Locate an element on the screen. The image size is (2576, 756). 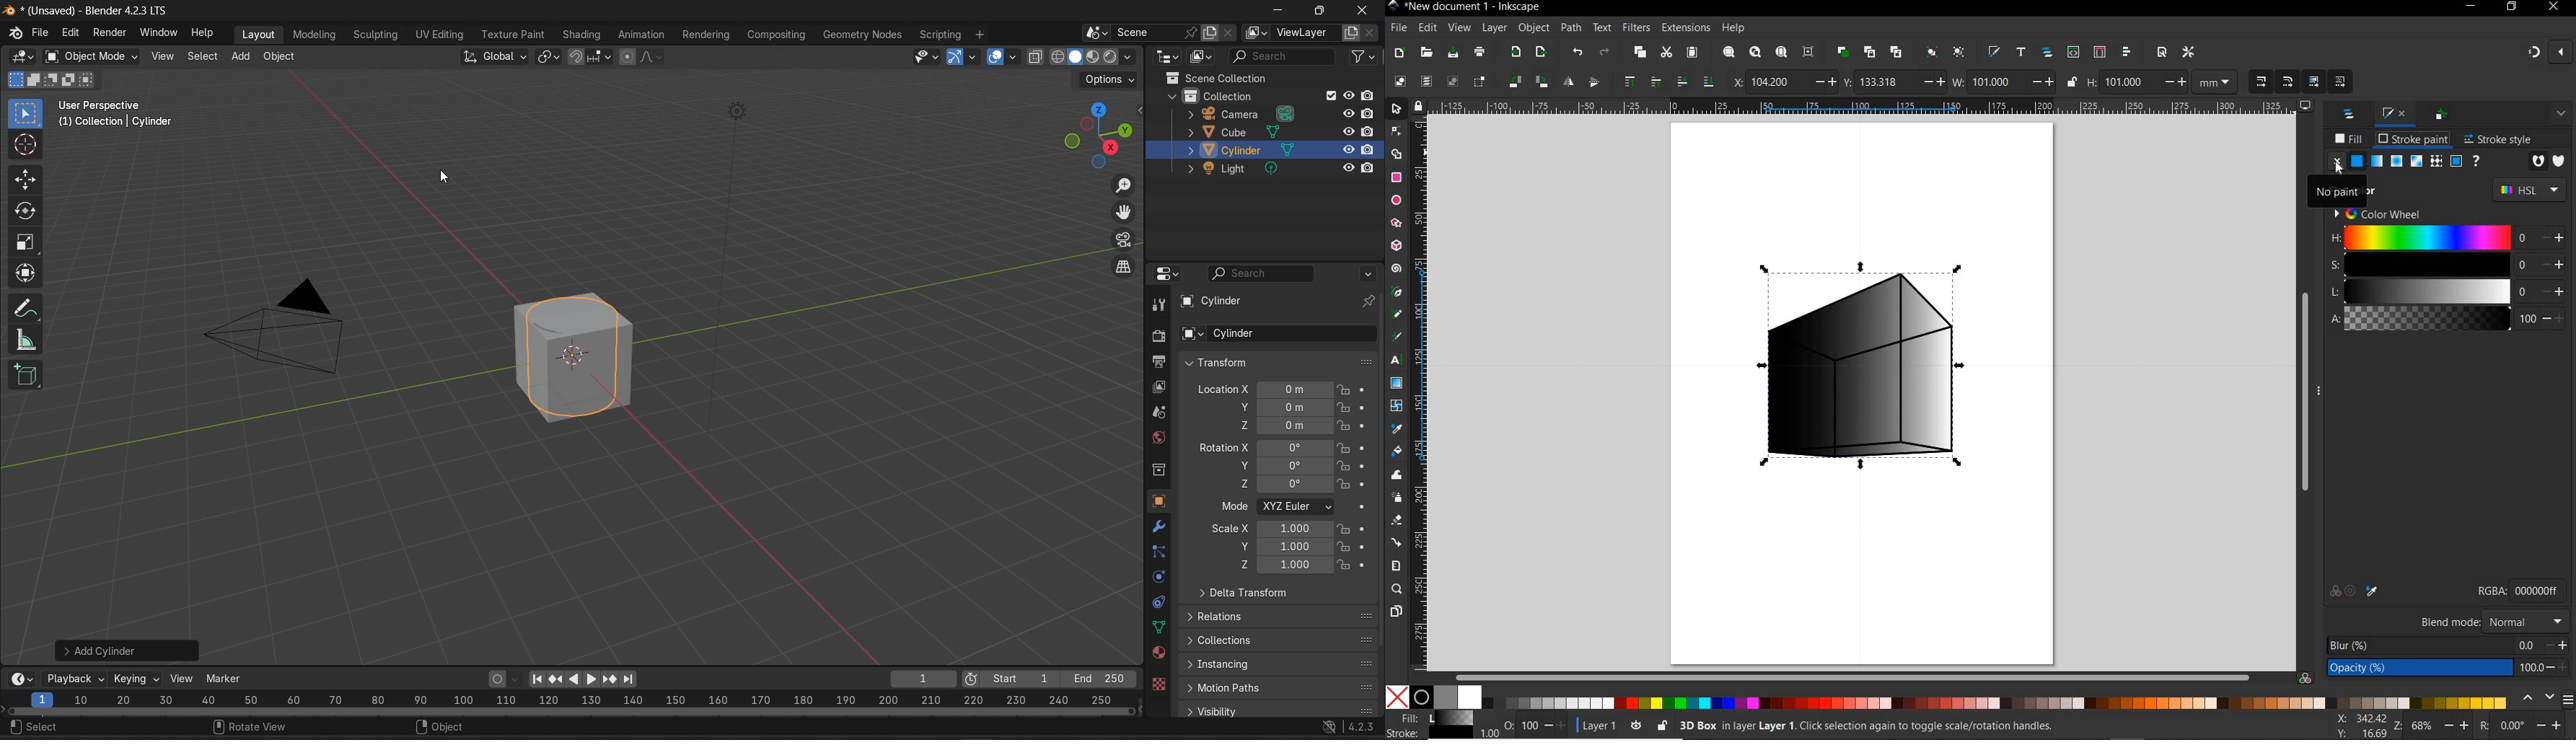
PAGES TOOL is located at coordinates (1396, 612).